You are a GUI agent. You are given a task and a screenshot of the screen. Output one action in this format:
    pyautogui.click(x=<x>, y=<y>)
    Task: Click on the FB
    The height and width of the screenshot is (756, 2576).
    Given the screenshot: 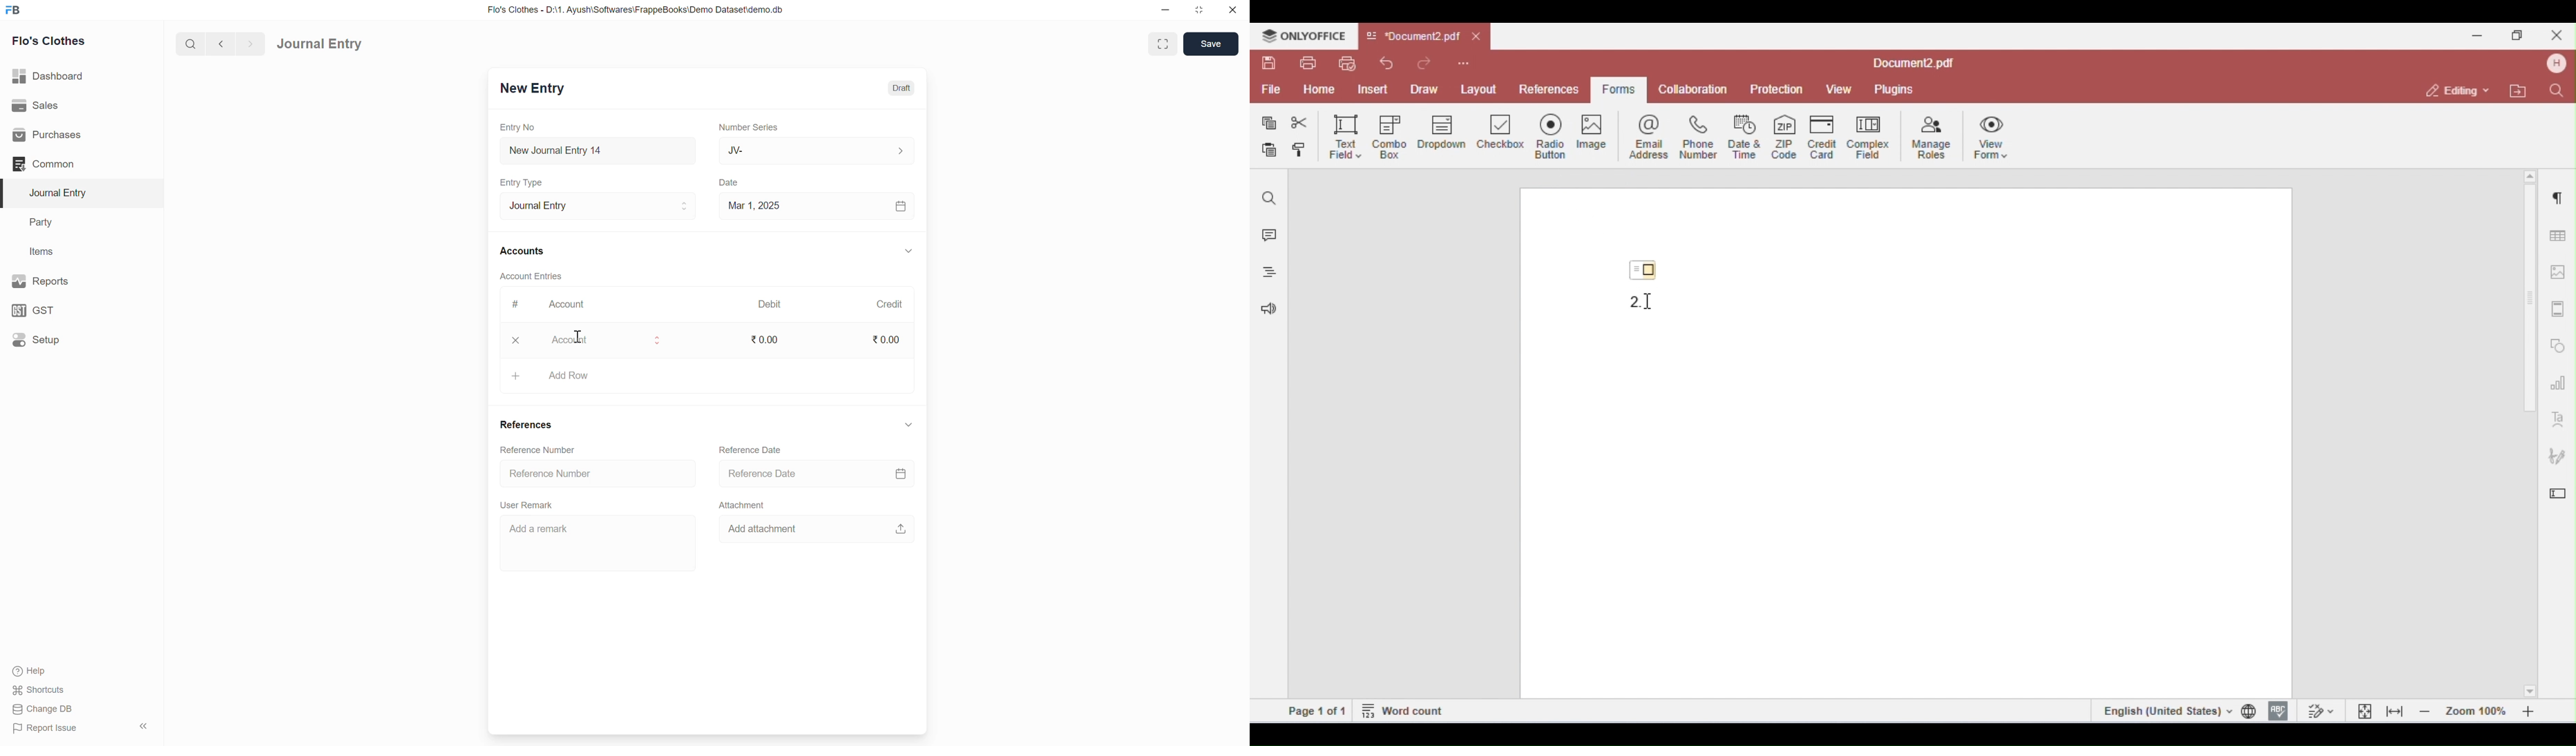 What is the action you would take?
    pyautogui.click(x=13, y=10)
    